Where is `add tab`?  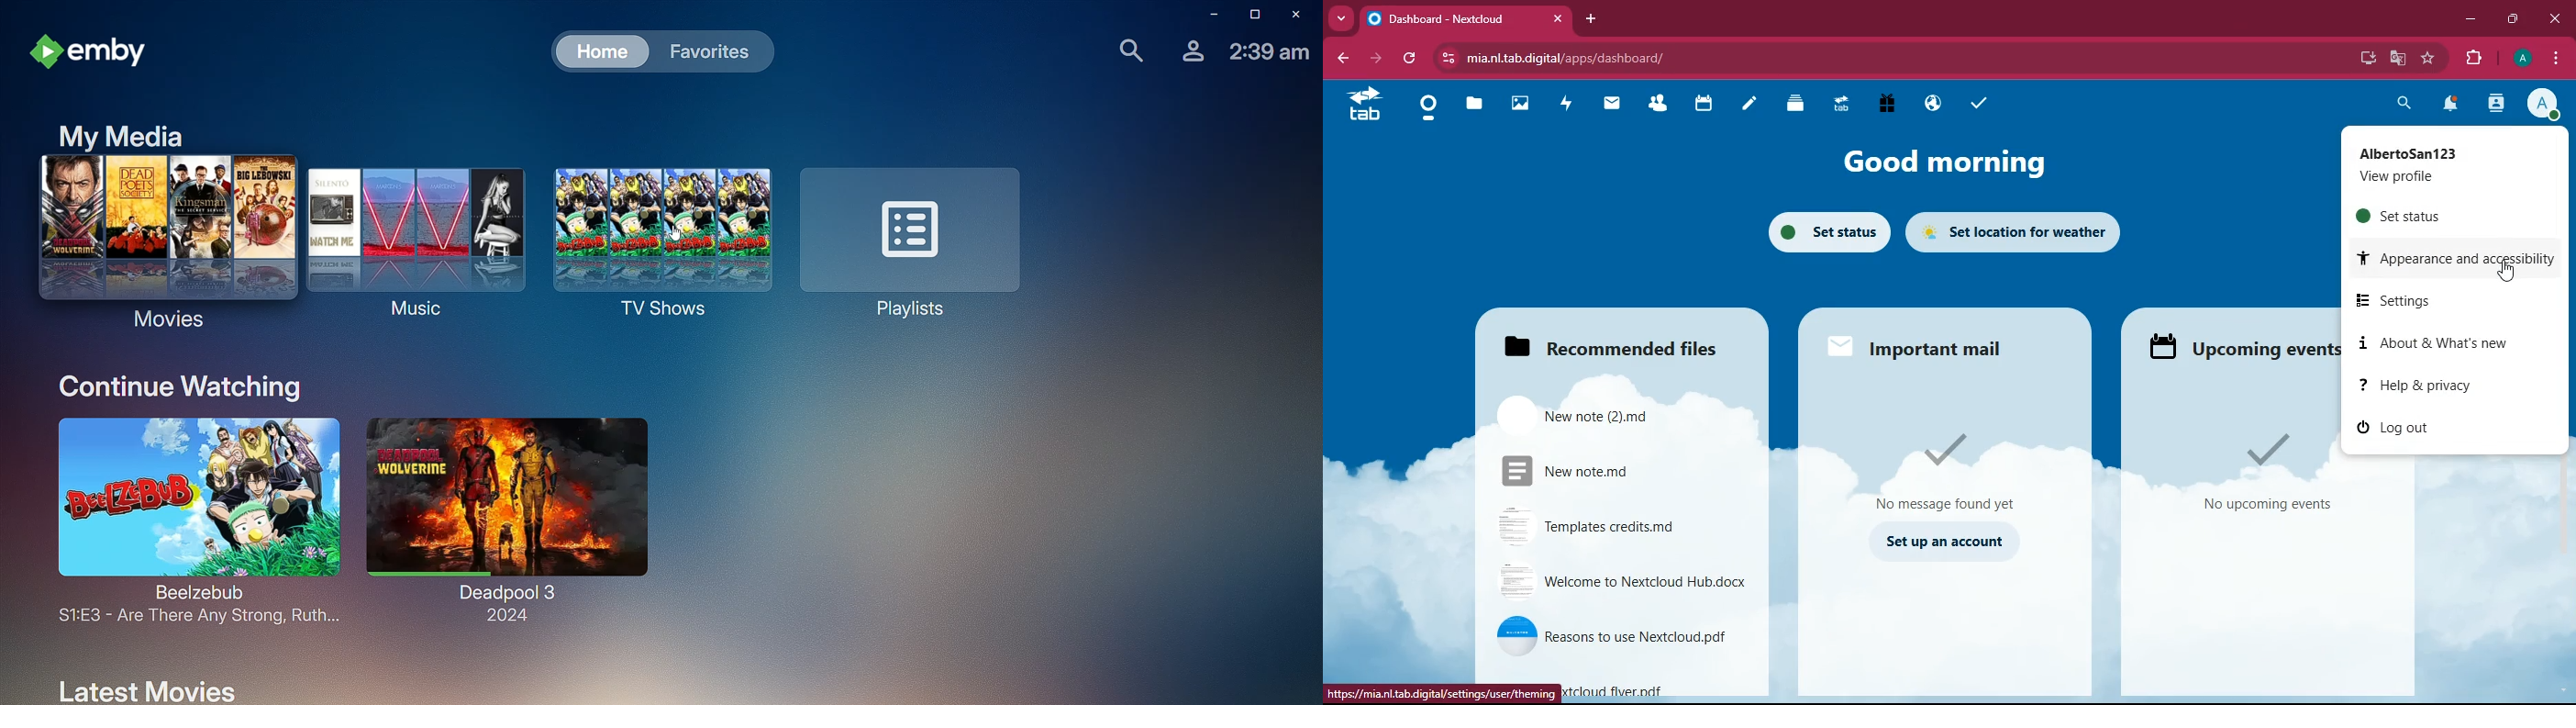
add tab is located at coordinates (1590, 17).